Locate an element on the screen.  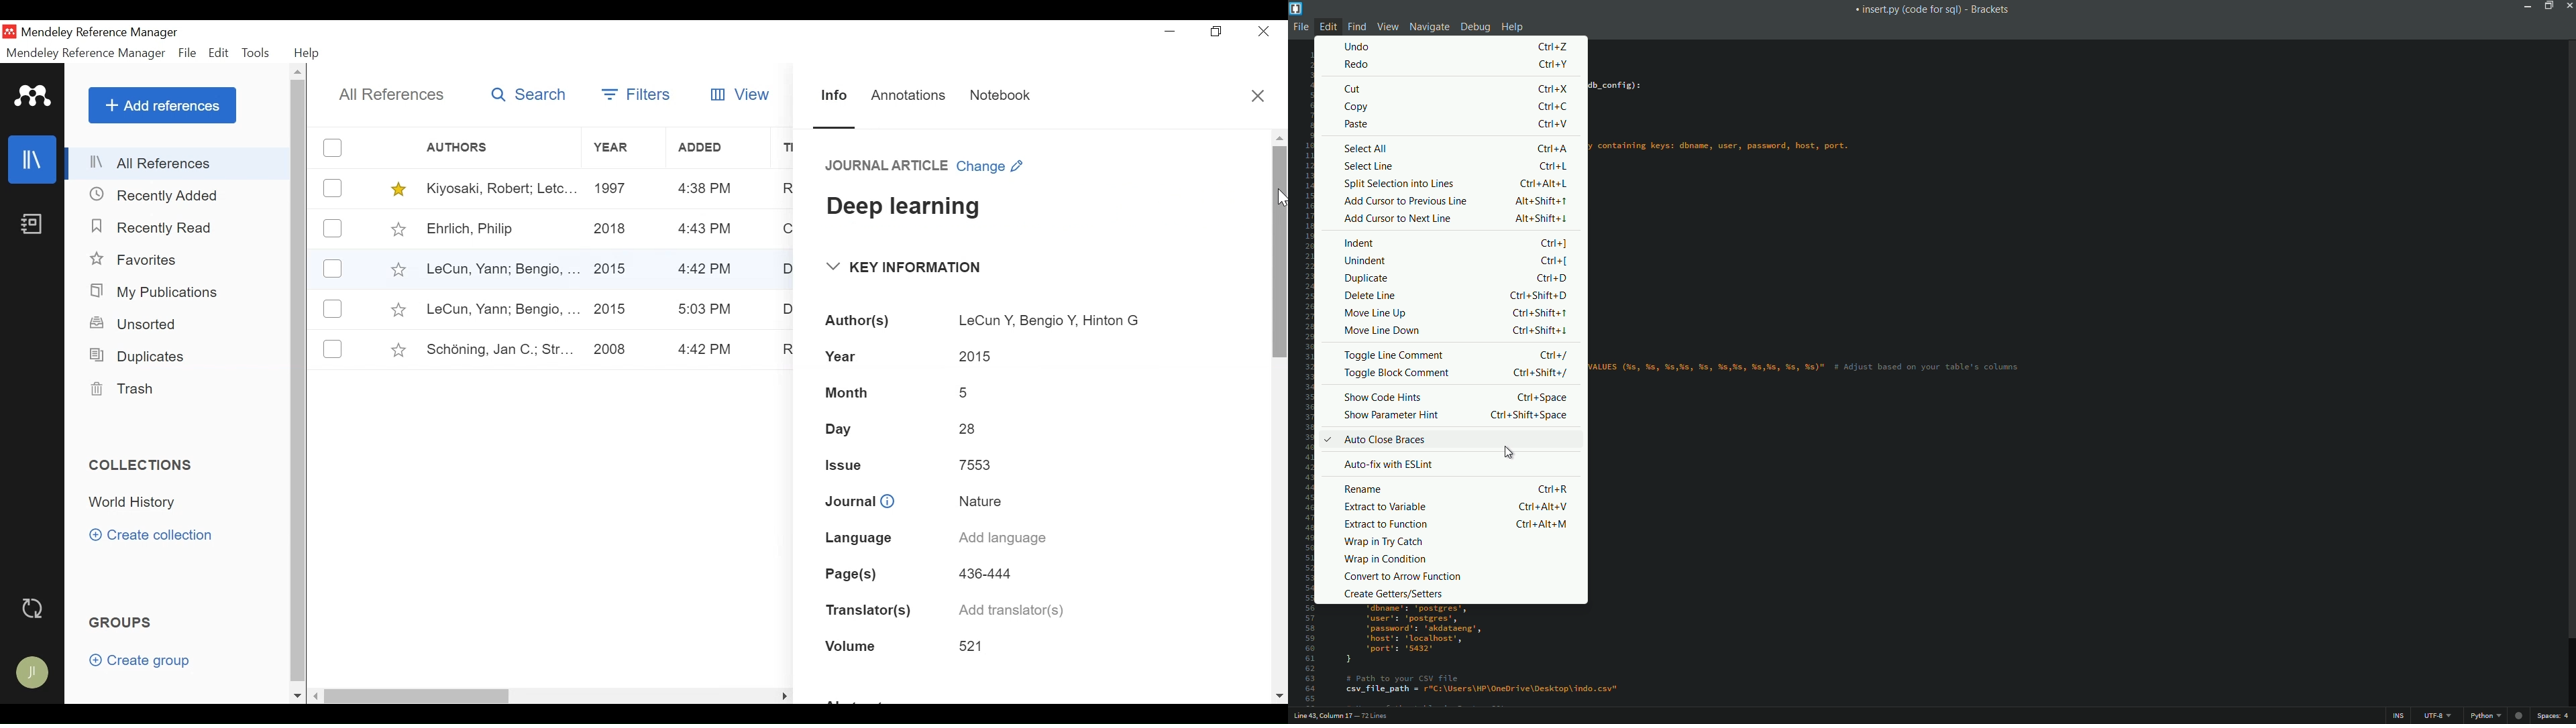
Hide is located at coordinates (784, 693).